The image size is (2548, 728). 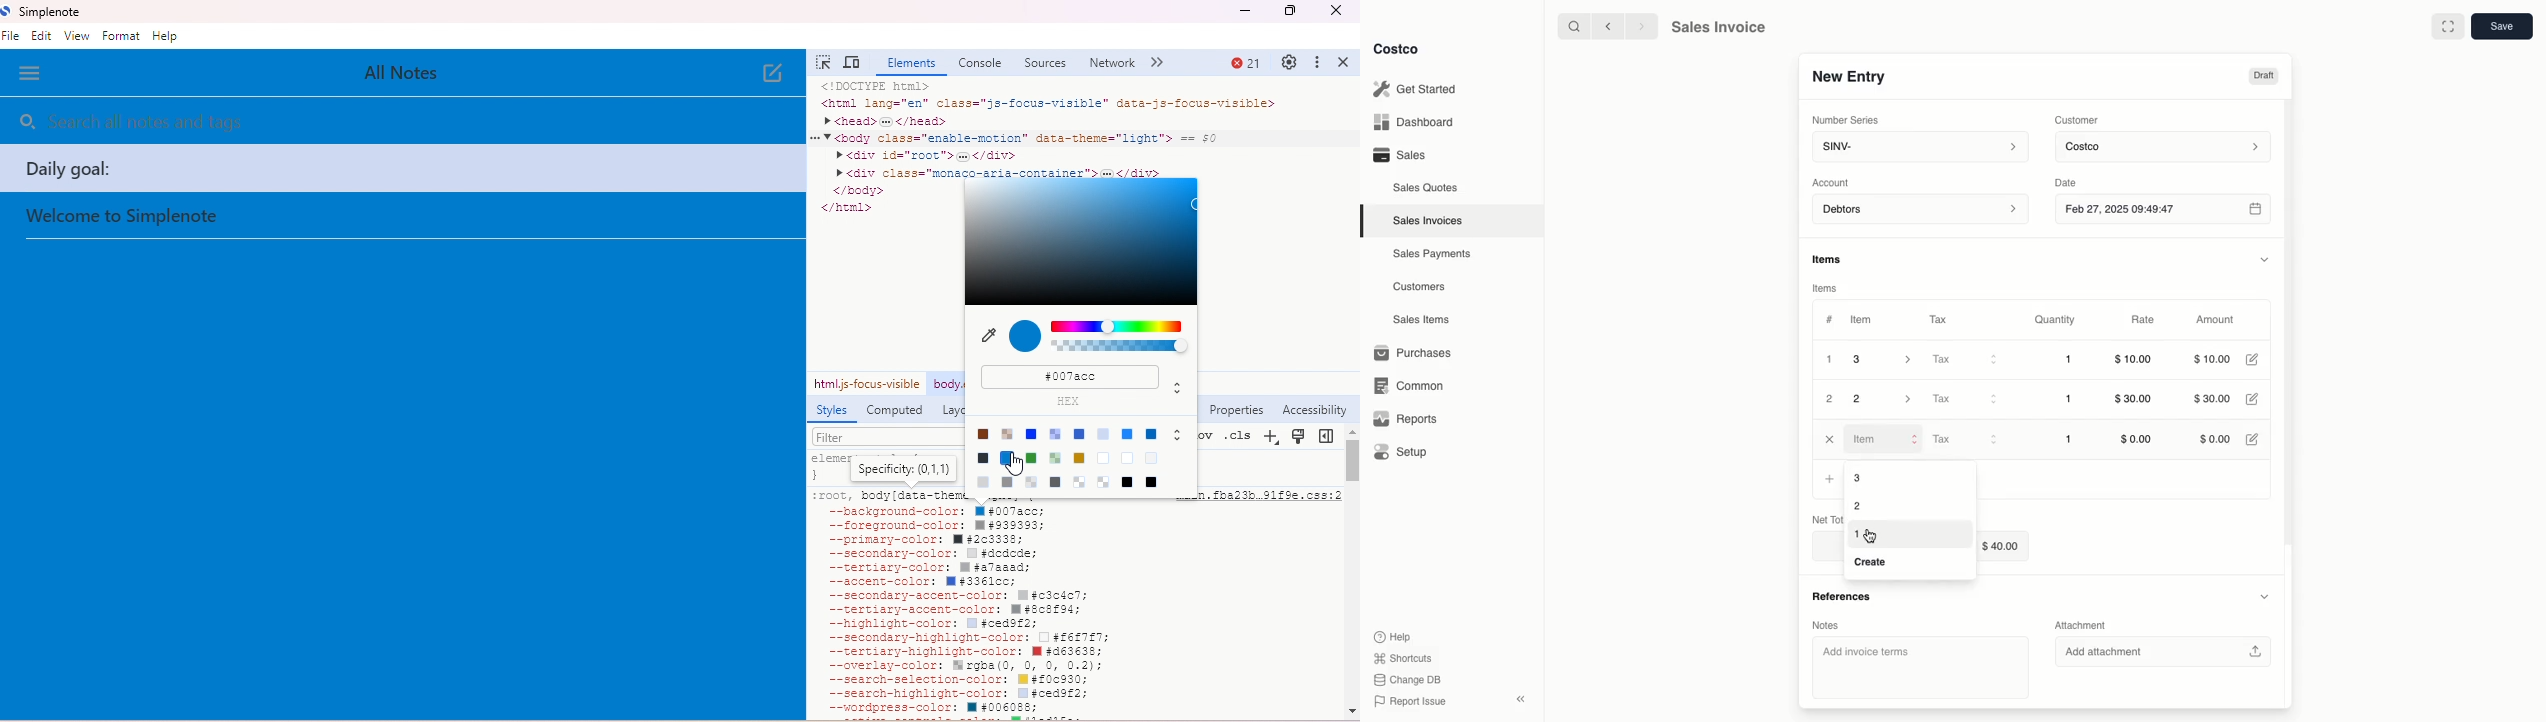 I want to click on Full width toggle, so click(x=2448, y=26).